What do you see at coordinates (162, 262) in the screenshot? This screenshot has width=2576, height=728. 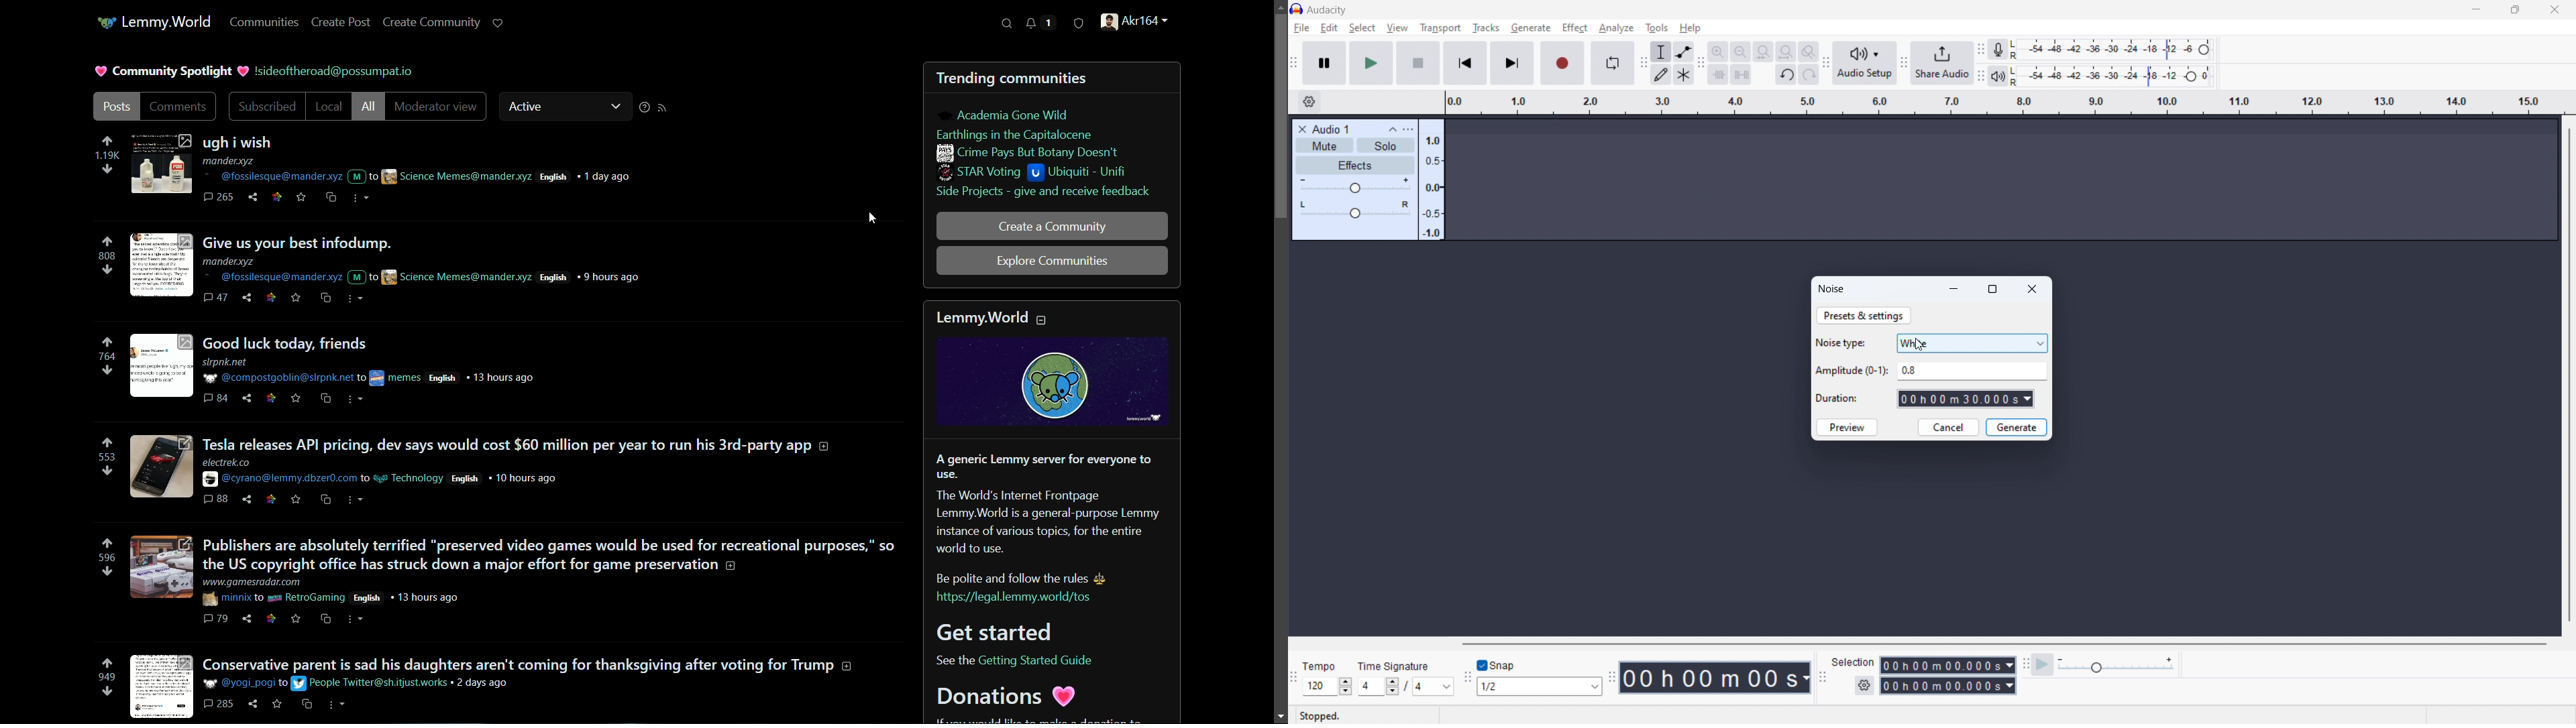 I see `thumbnail` at bounding box center [162, 262].